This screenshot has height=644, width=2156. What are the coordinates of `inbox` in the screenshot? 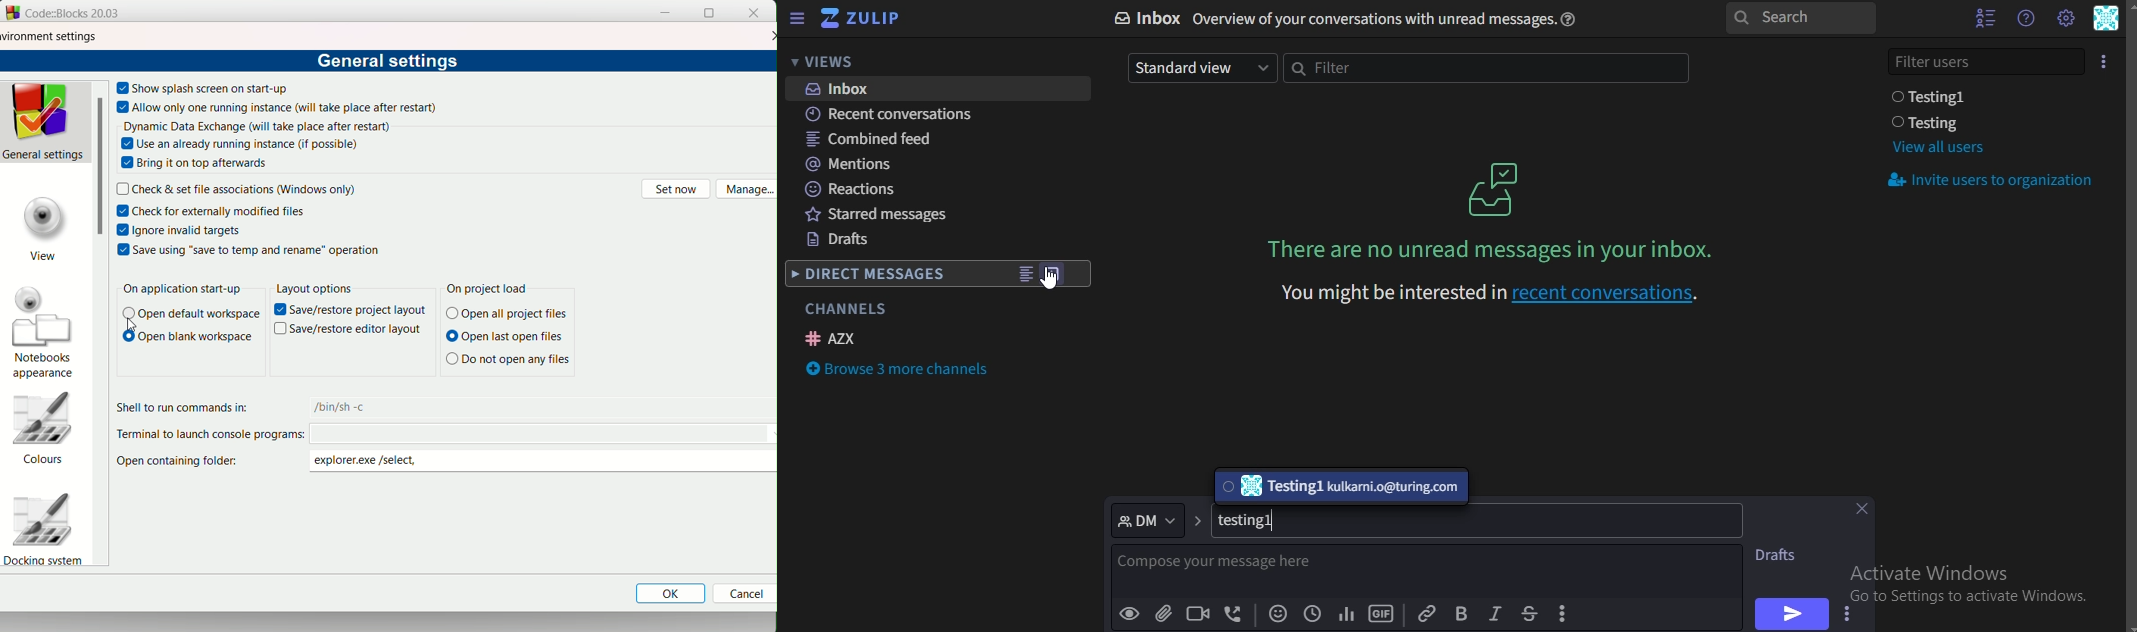 It's located at (1354, 19).